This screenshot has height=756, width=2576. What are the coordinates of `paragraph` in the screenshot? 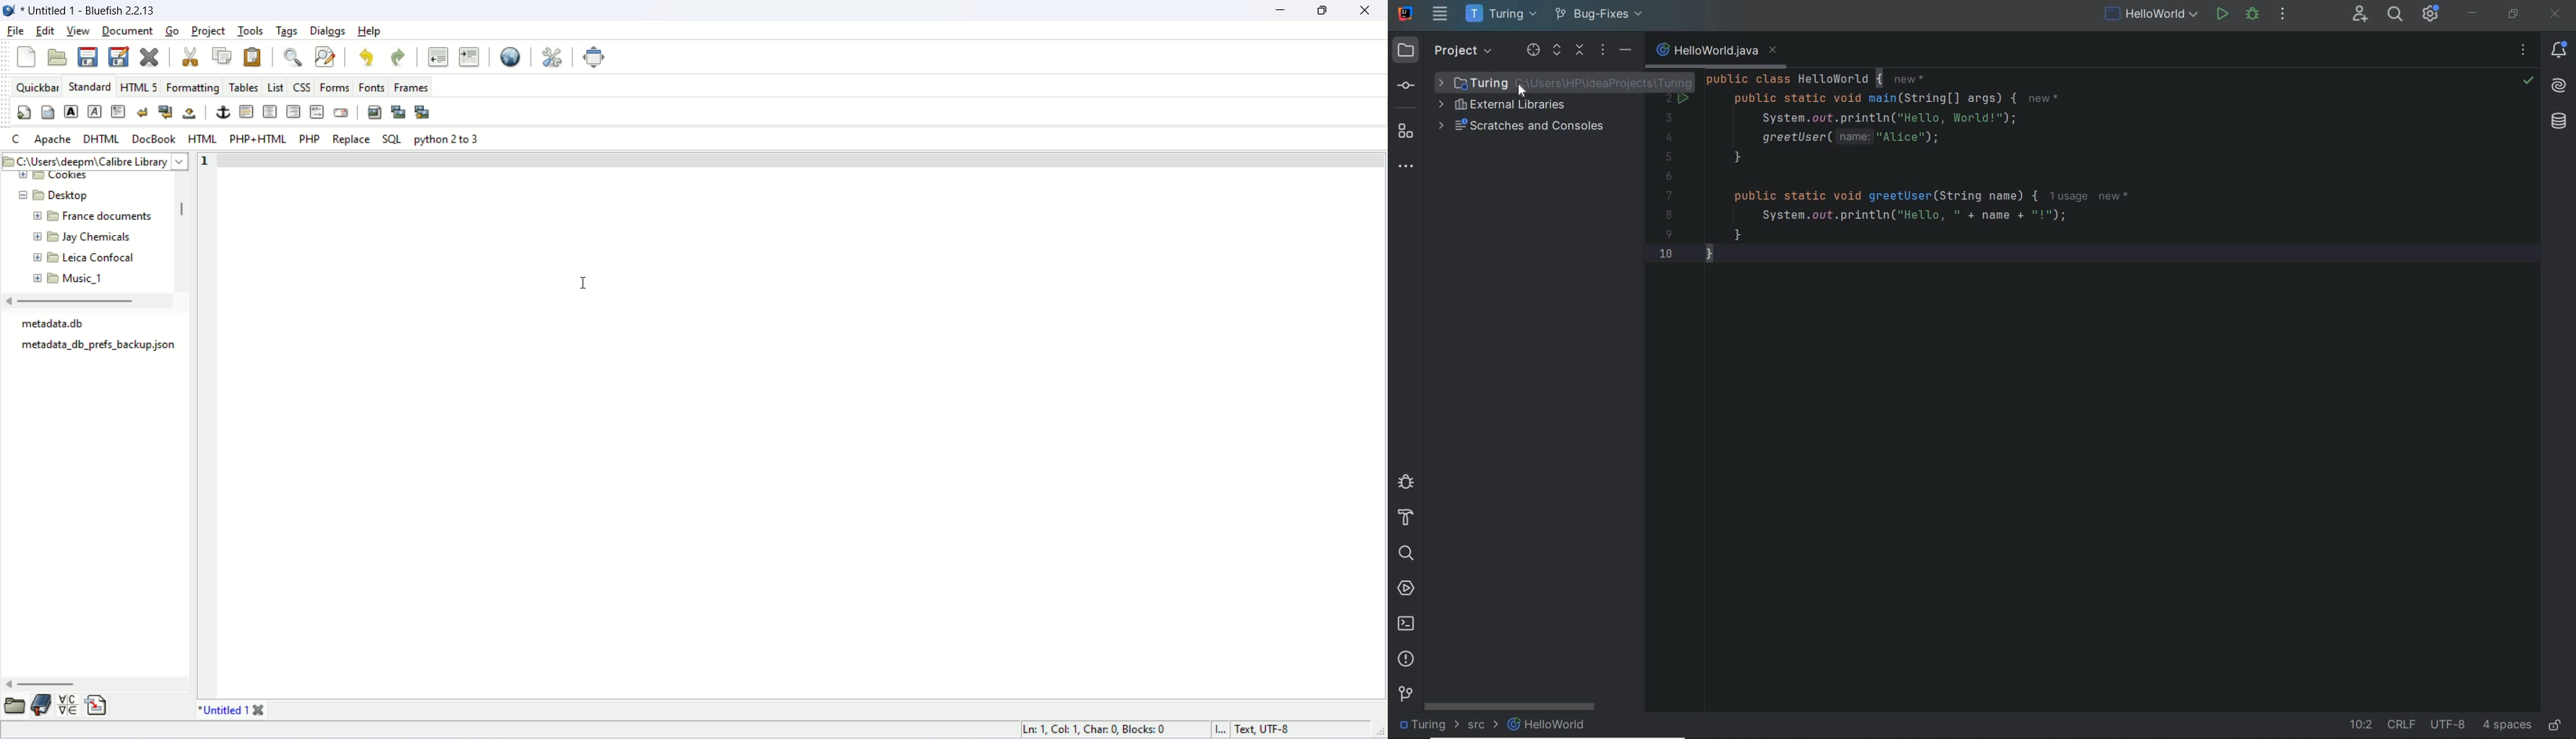 It's located at (118, 111).